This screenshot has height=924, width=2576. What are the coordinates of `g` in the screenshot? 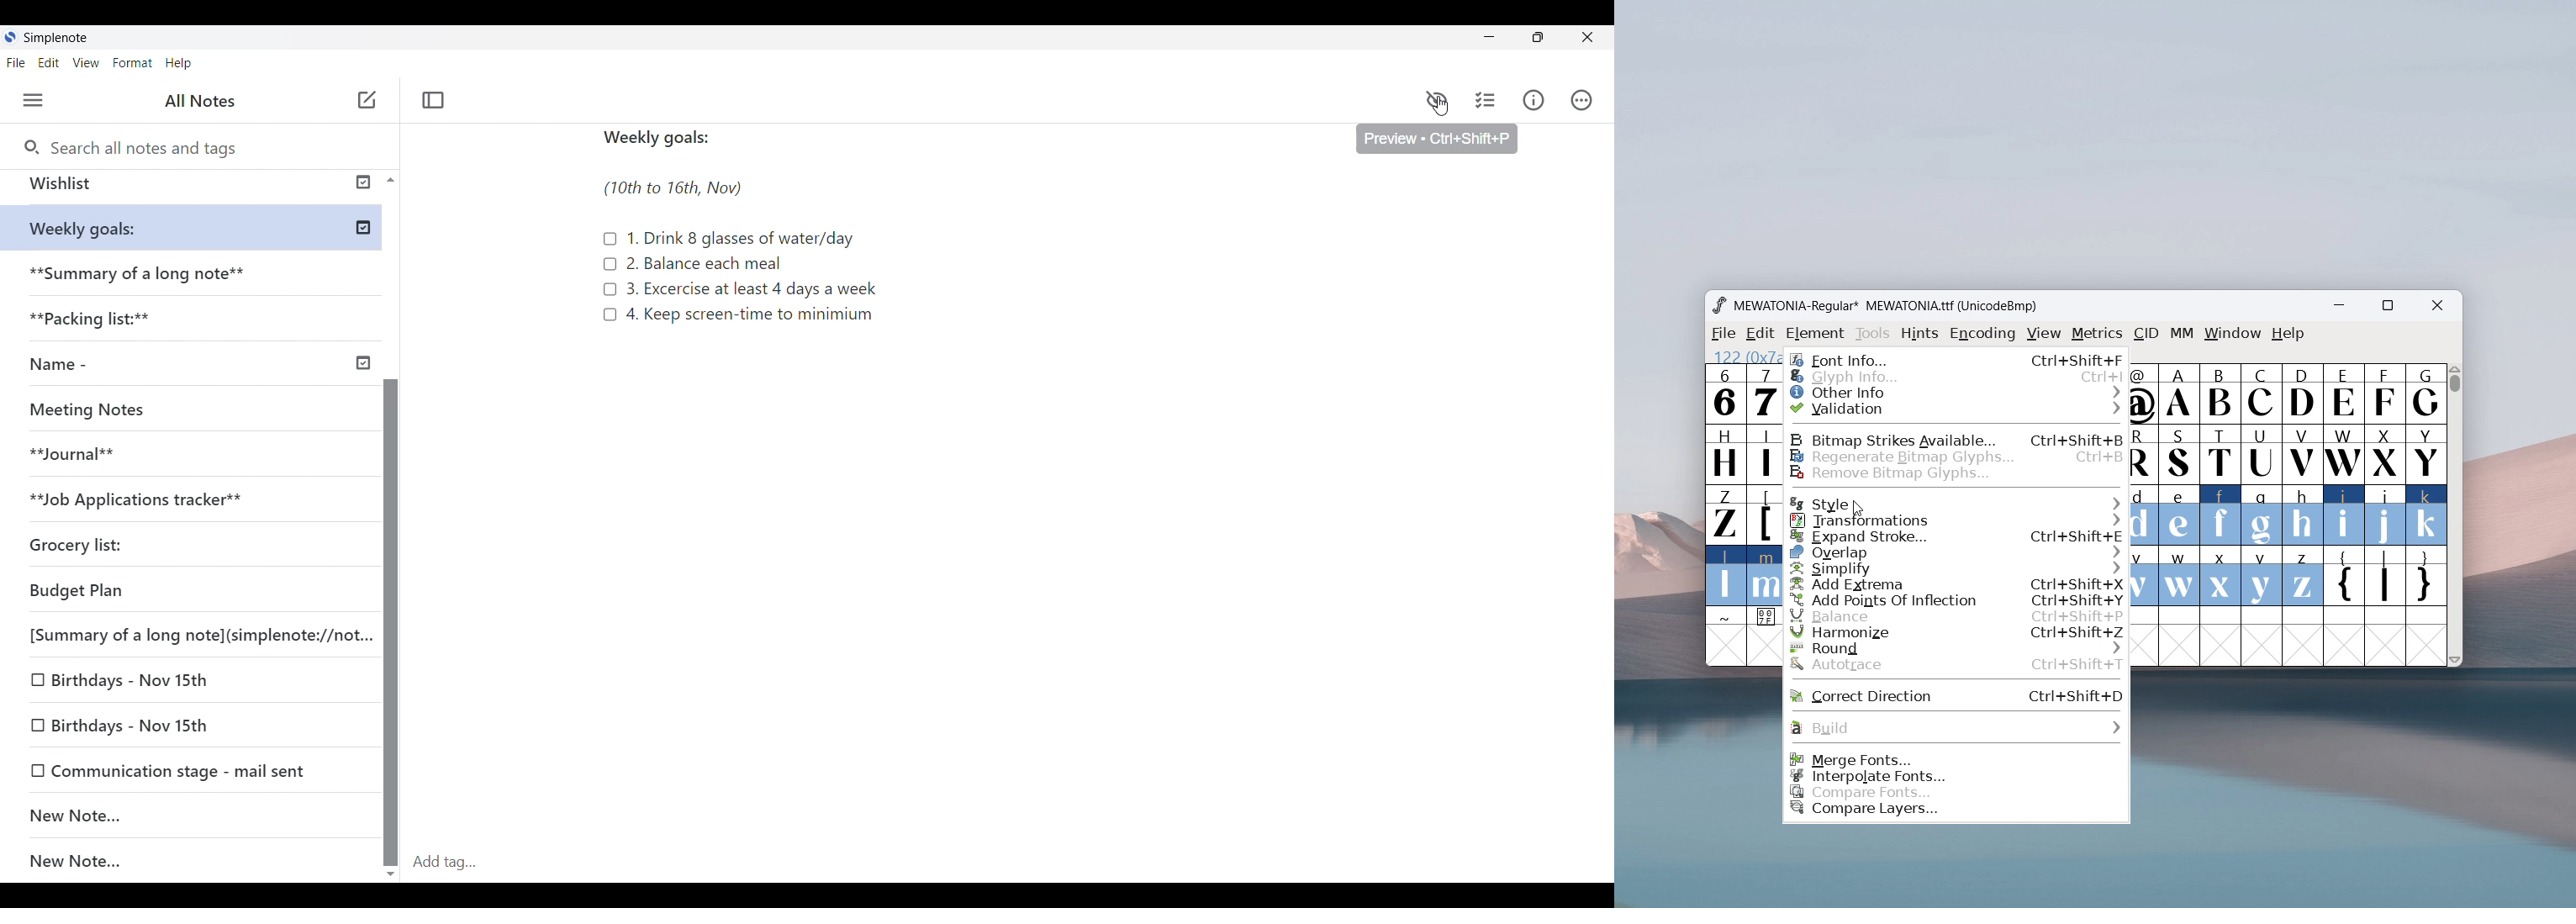 It's located at (2262, 514).